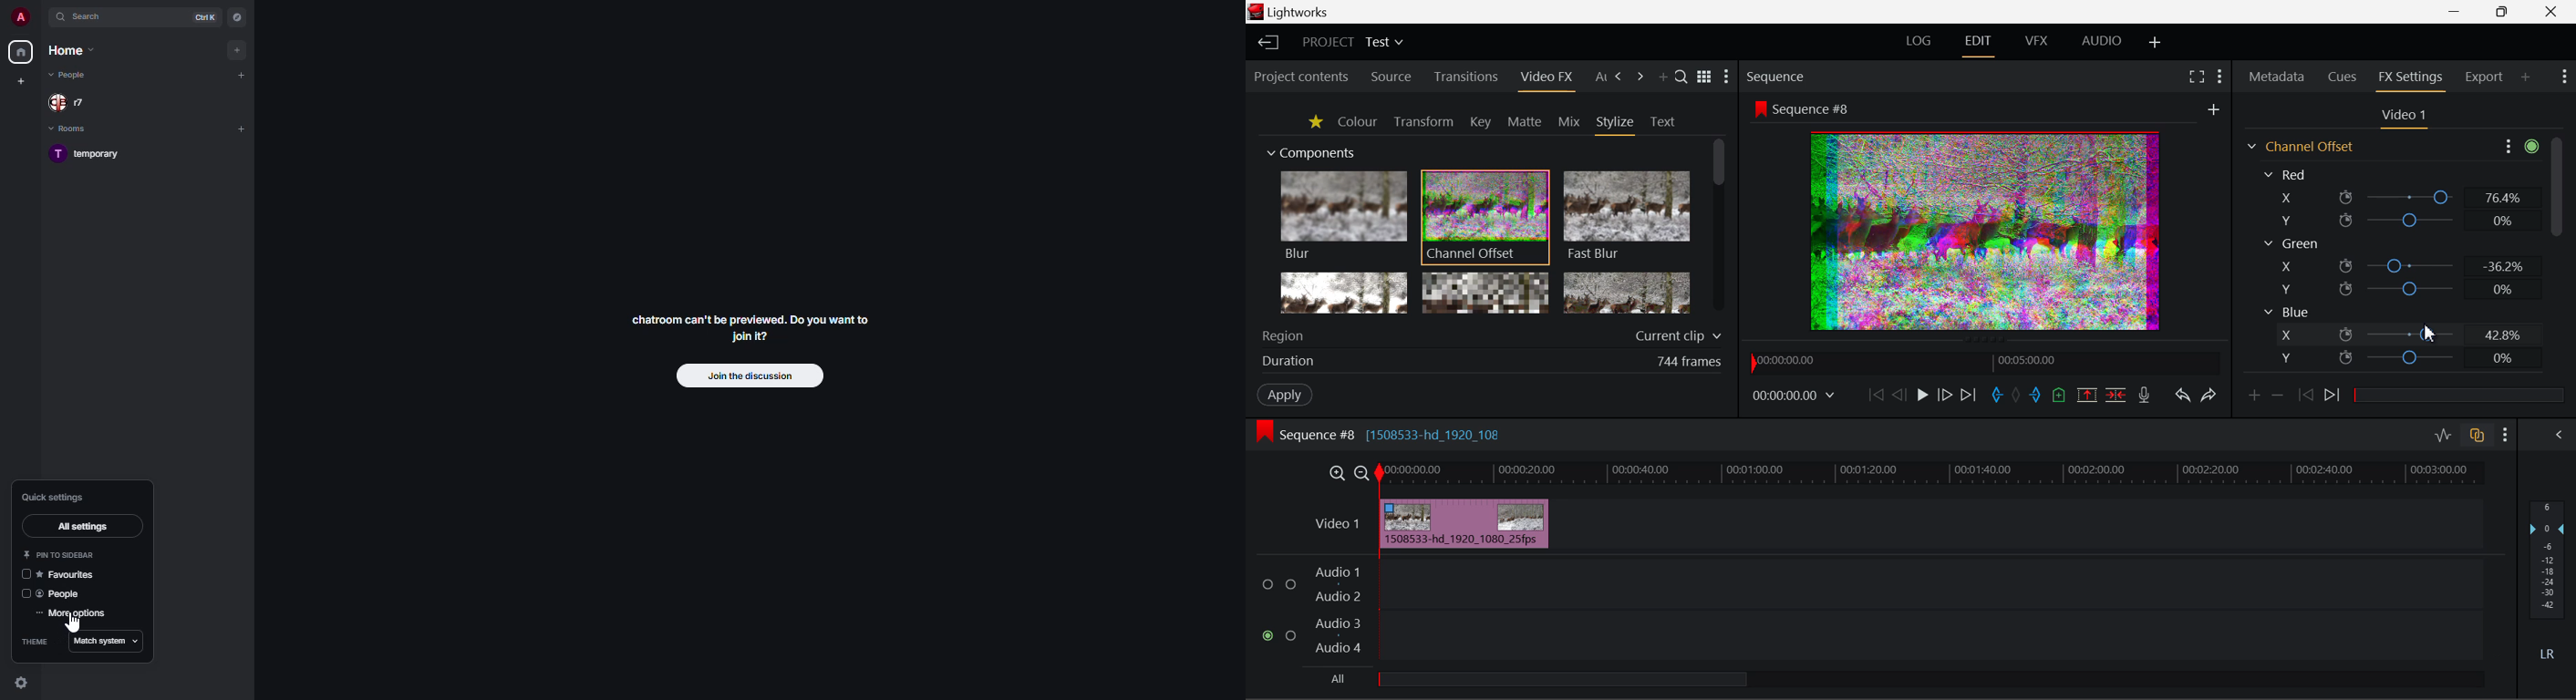 The height and width of the screenshot is (700, 2576). I want to click on Show Settings, so click(1728, 76).